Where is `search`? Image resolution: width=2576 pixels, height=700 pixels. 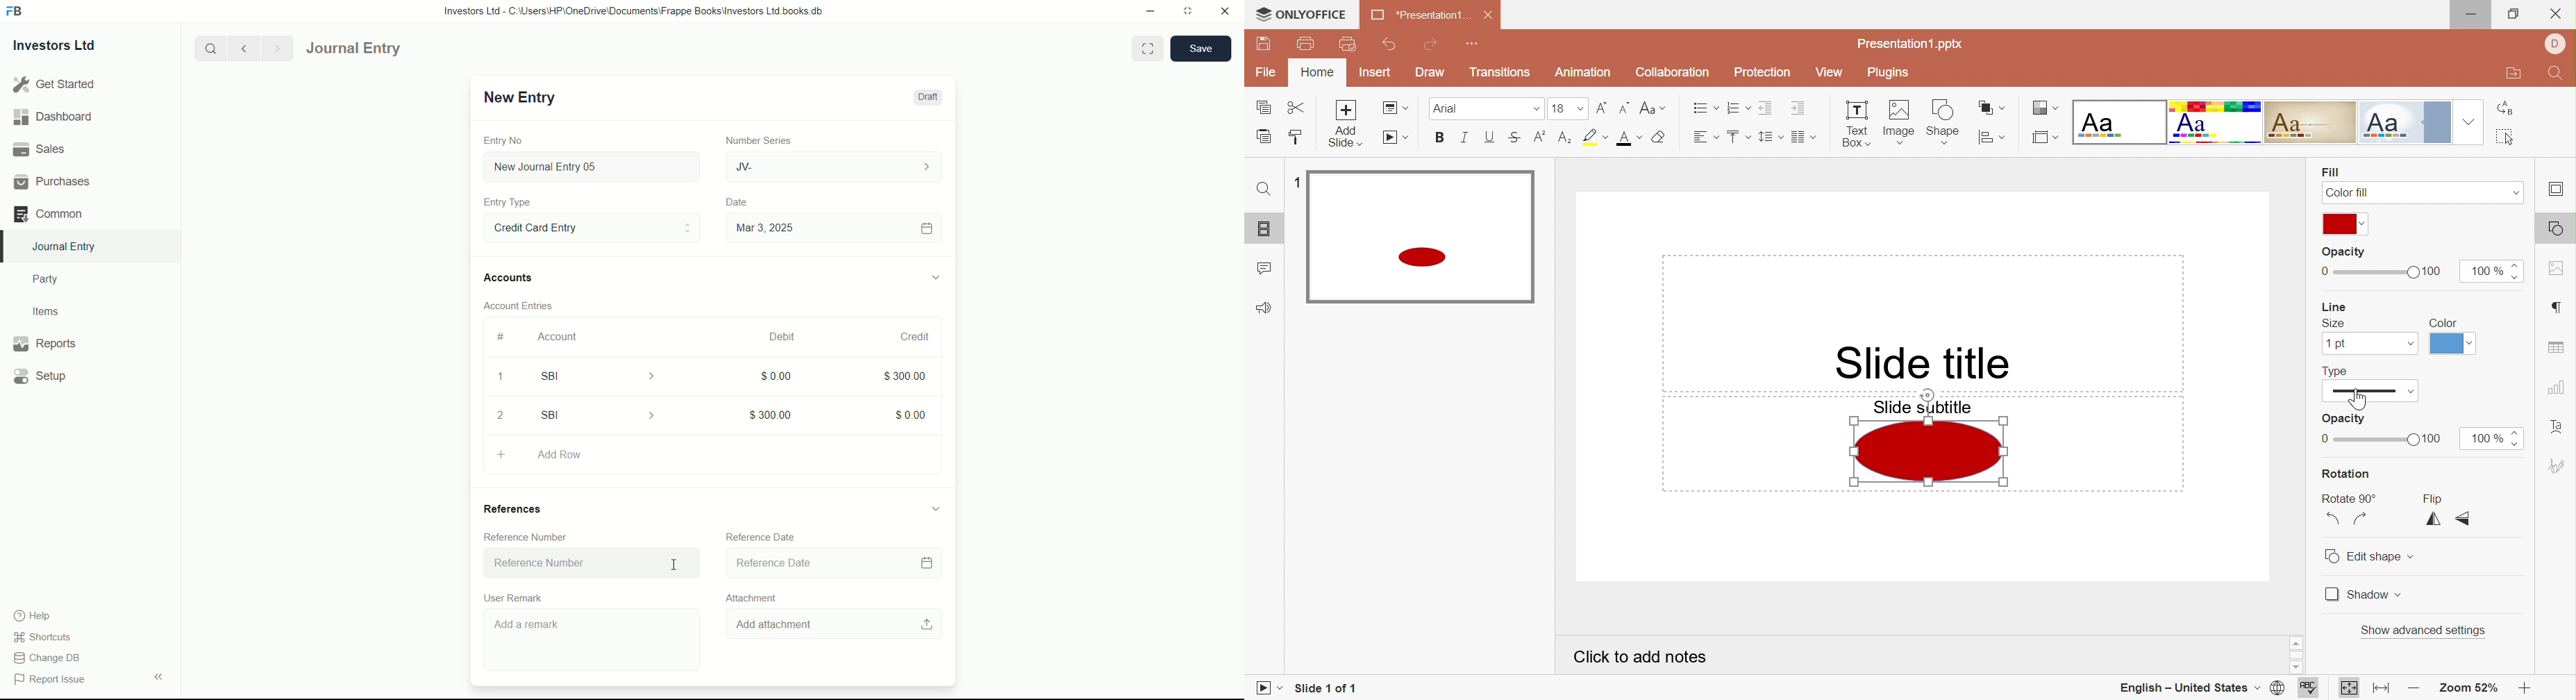
search is located at coordinates (209, 47).